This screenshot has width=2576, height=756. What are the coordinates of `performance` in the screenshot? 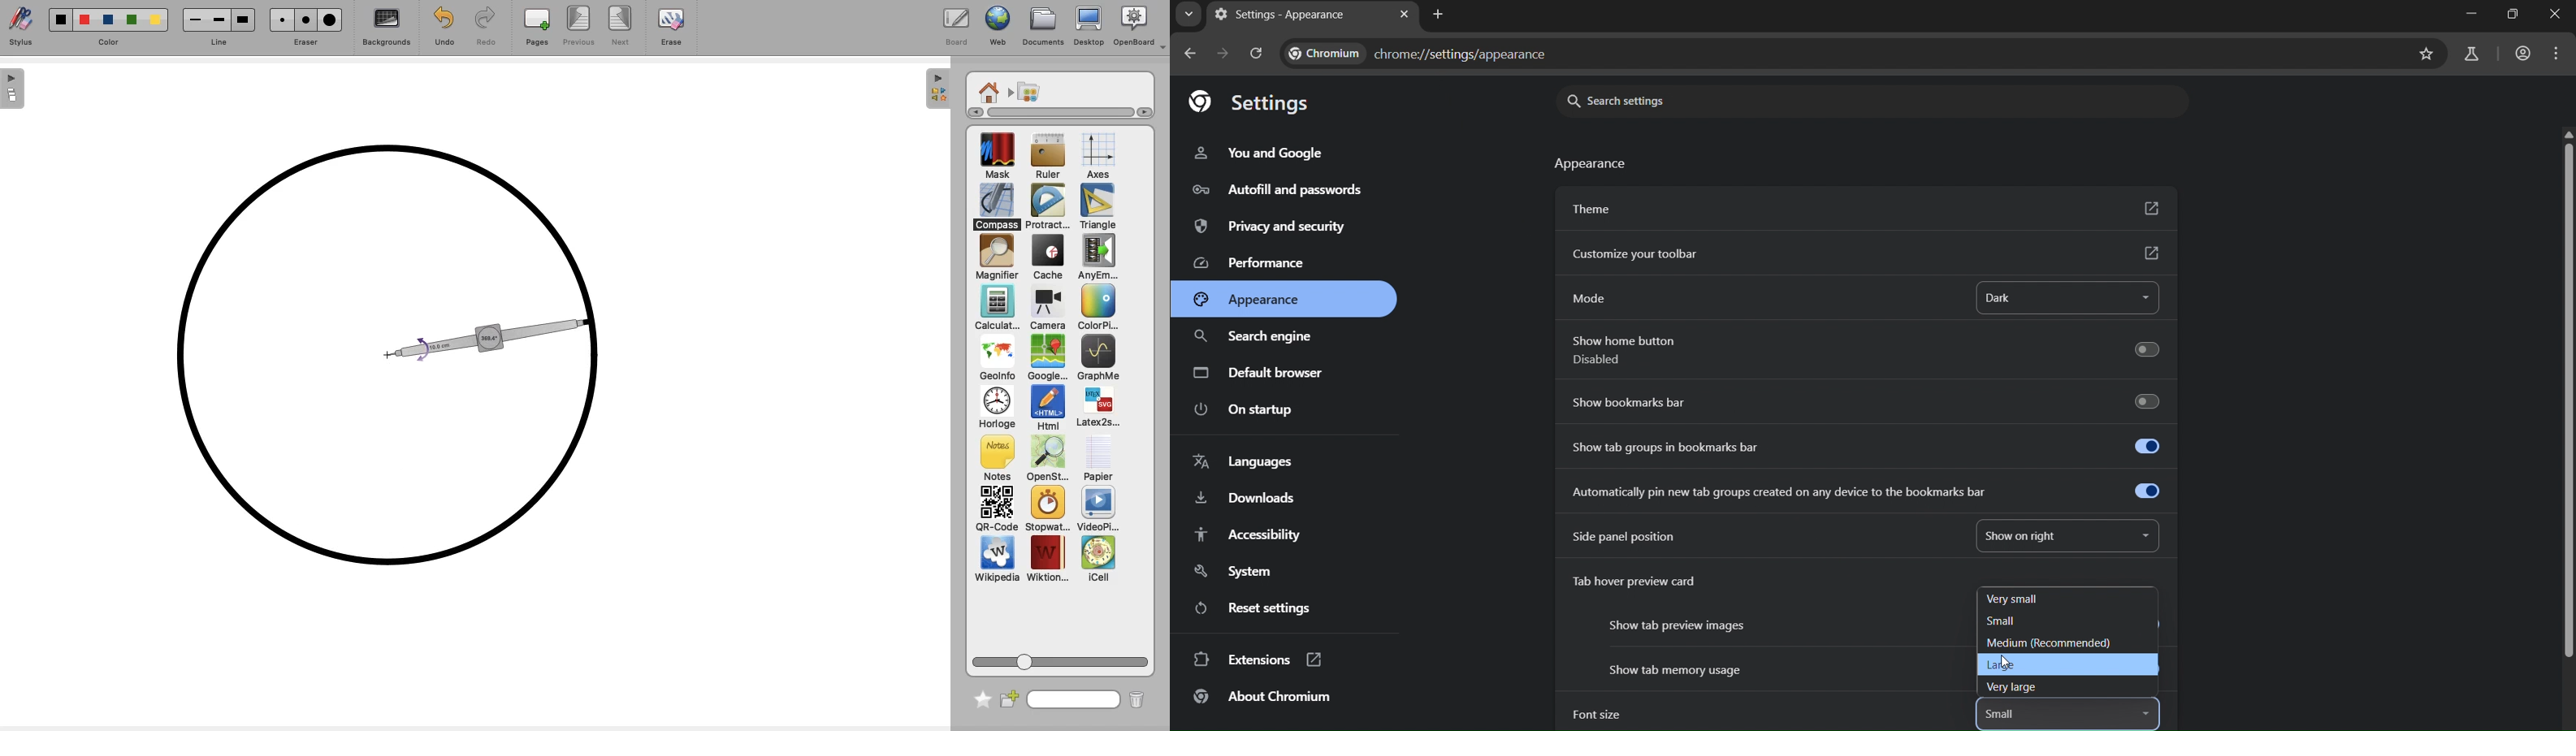 It's located at (1247, 264).